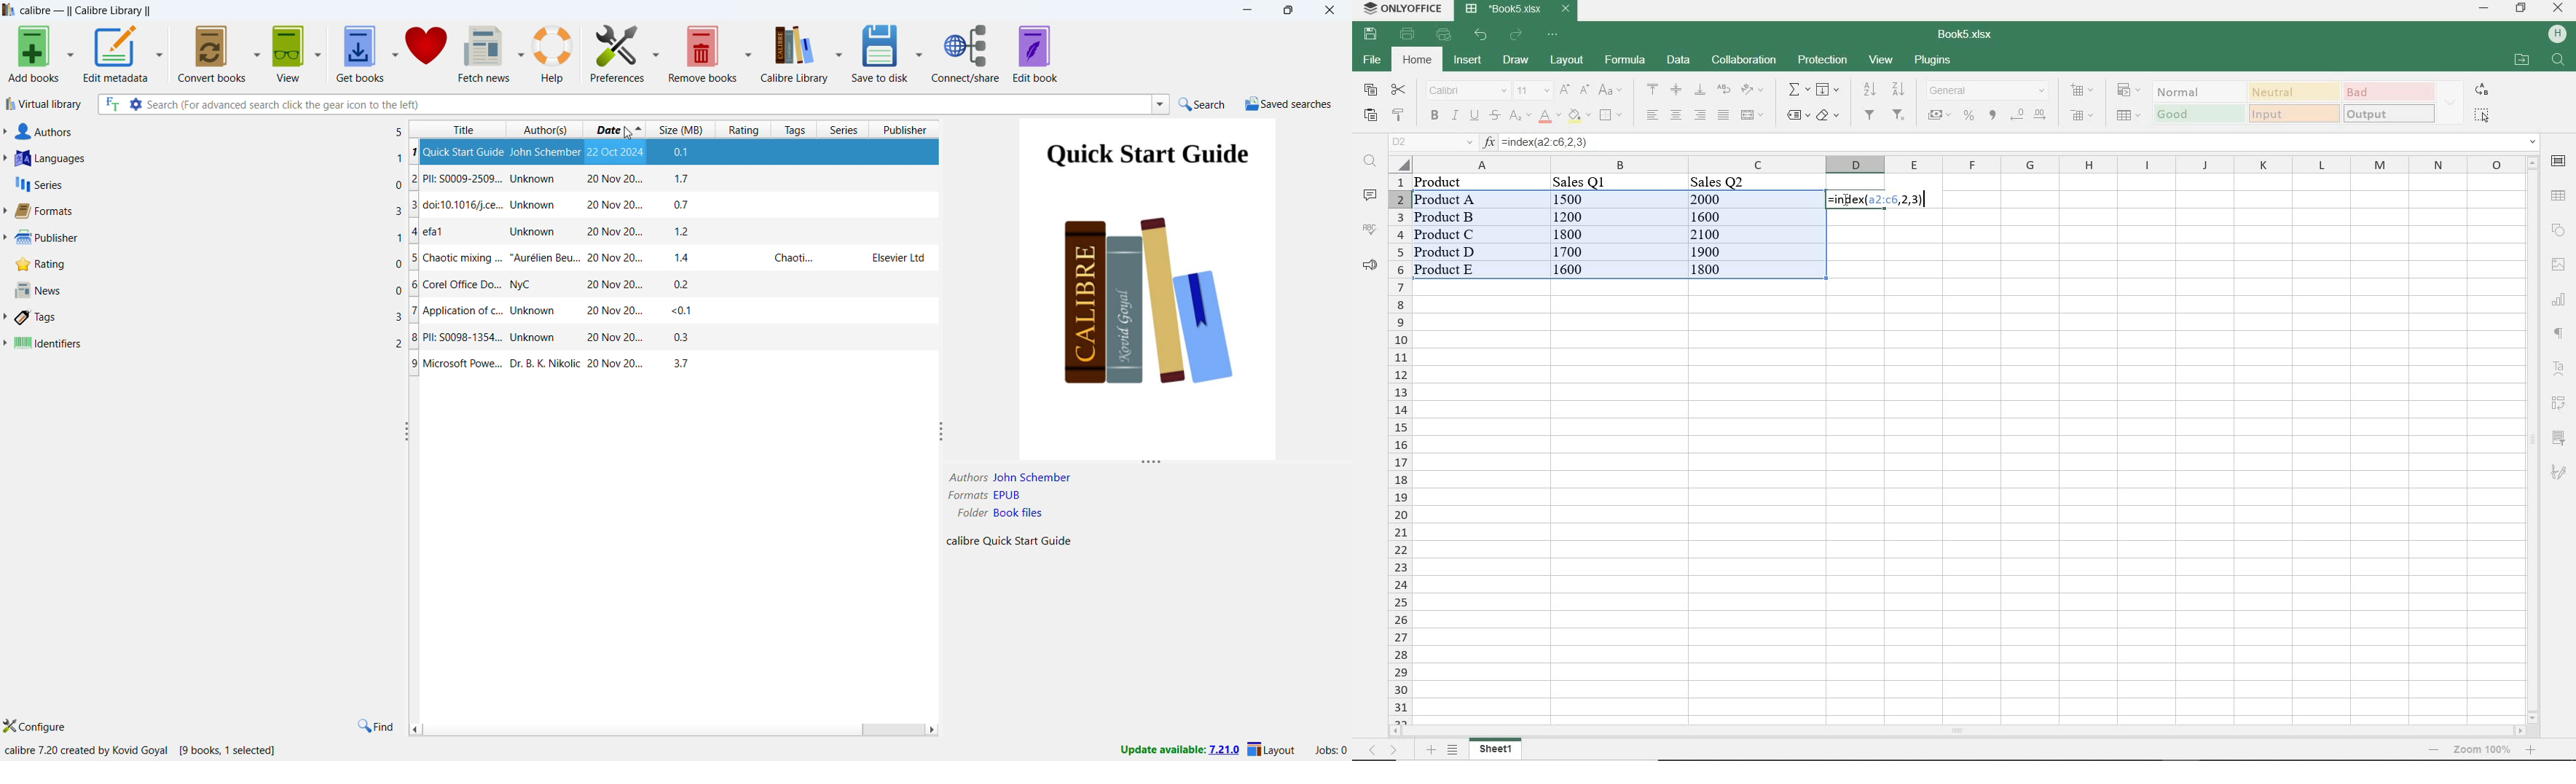 The height and width of the screenshot is (784, 2576). What do you see at coordinates (532, 259) in the screenshot?
I see `Unknown` at bounding box center [532, 259].